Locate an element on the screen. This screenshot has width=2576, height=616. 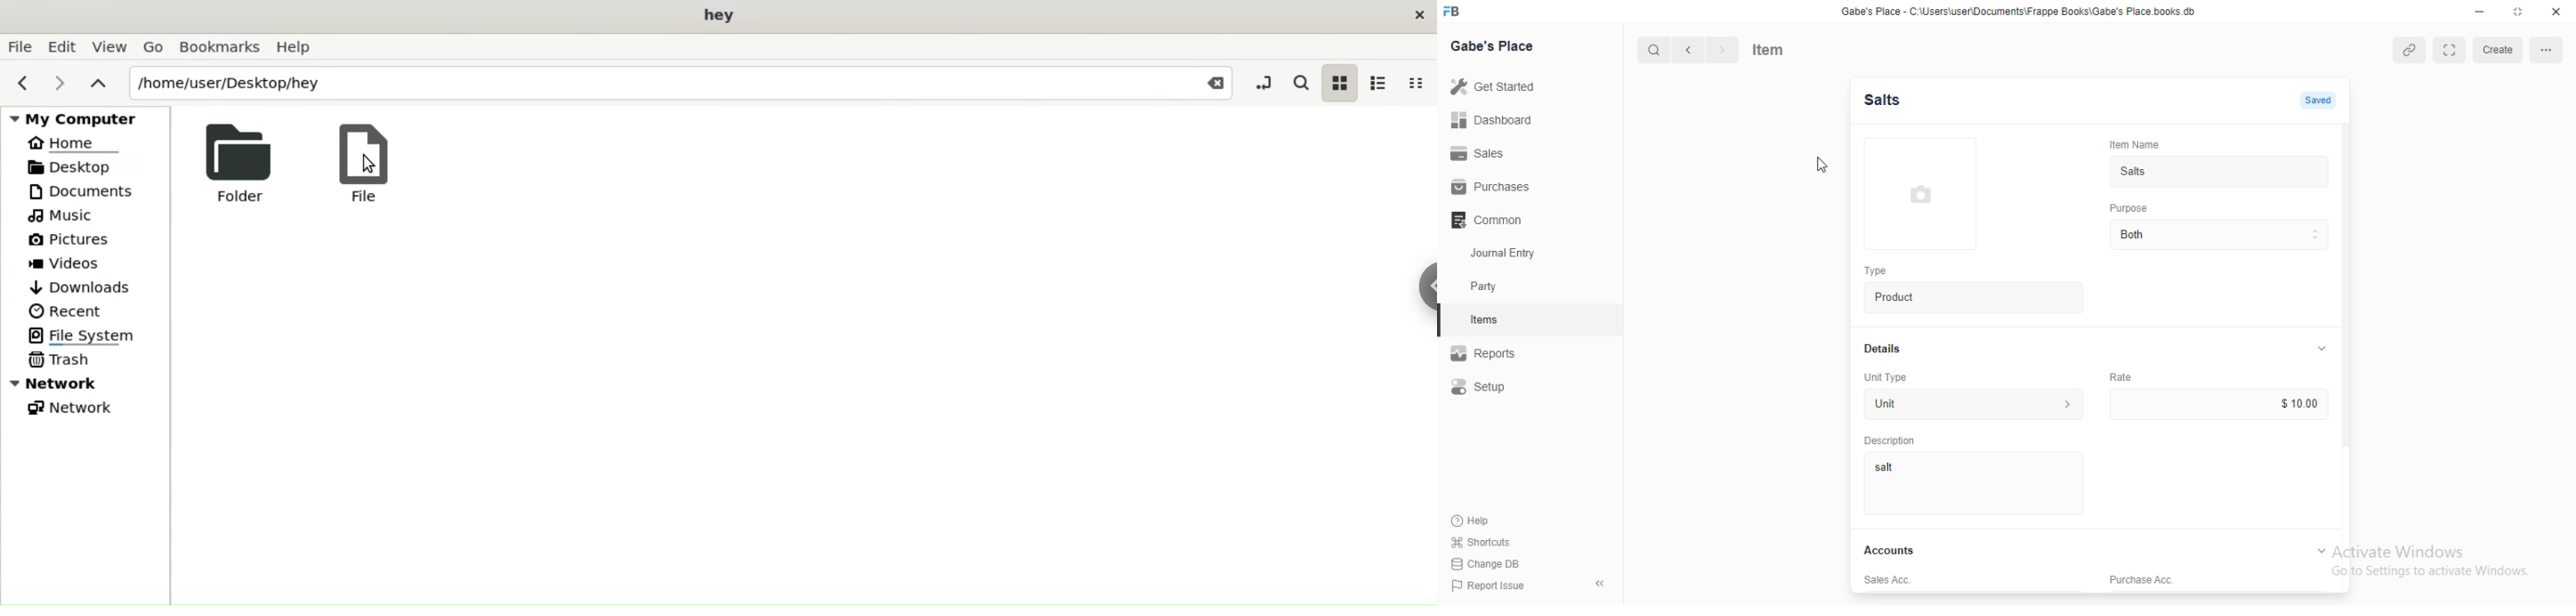
File is located at coordinates (20, 46).